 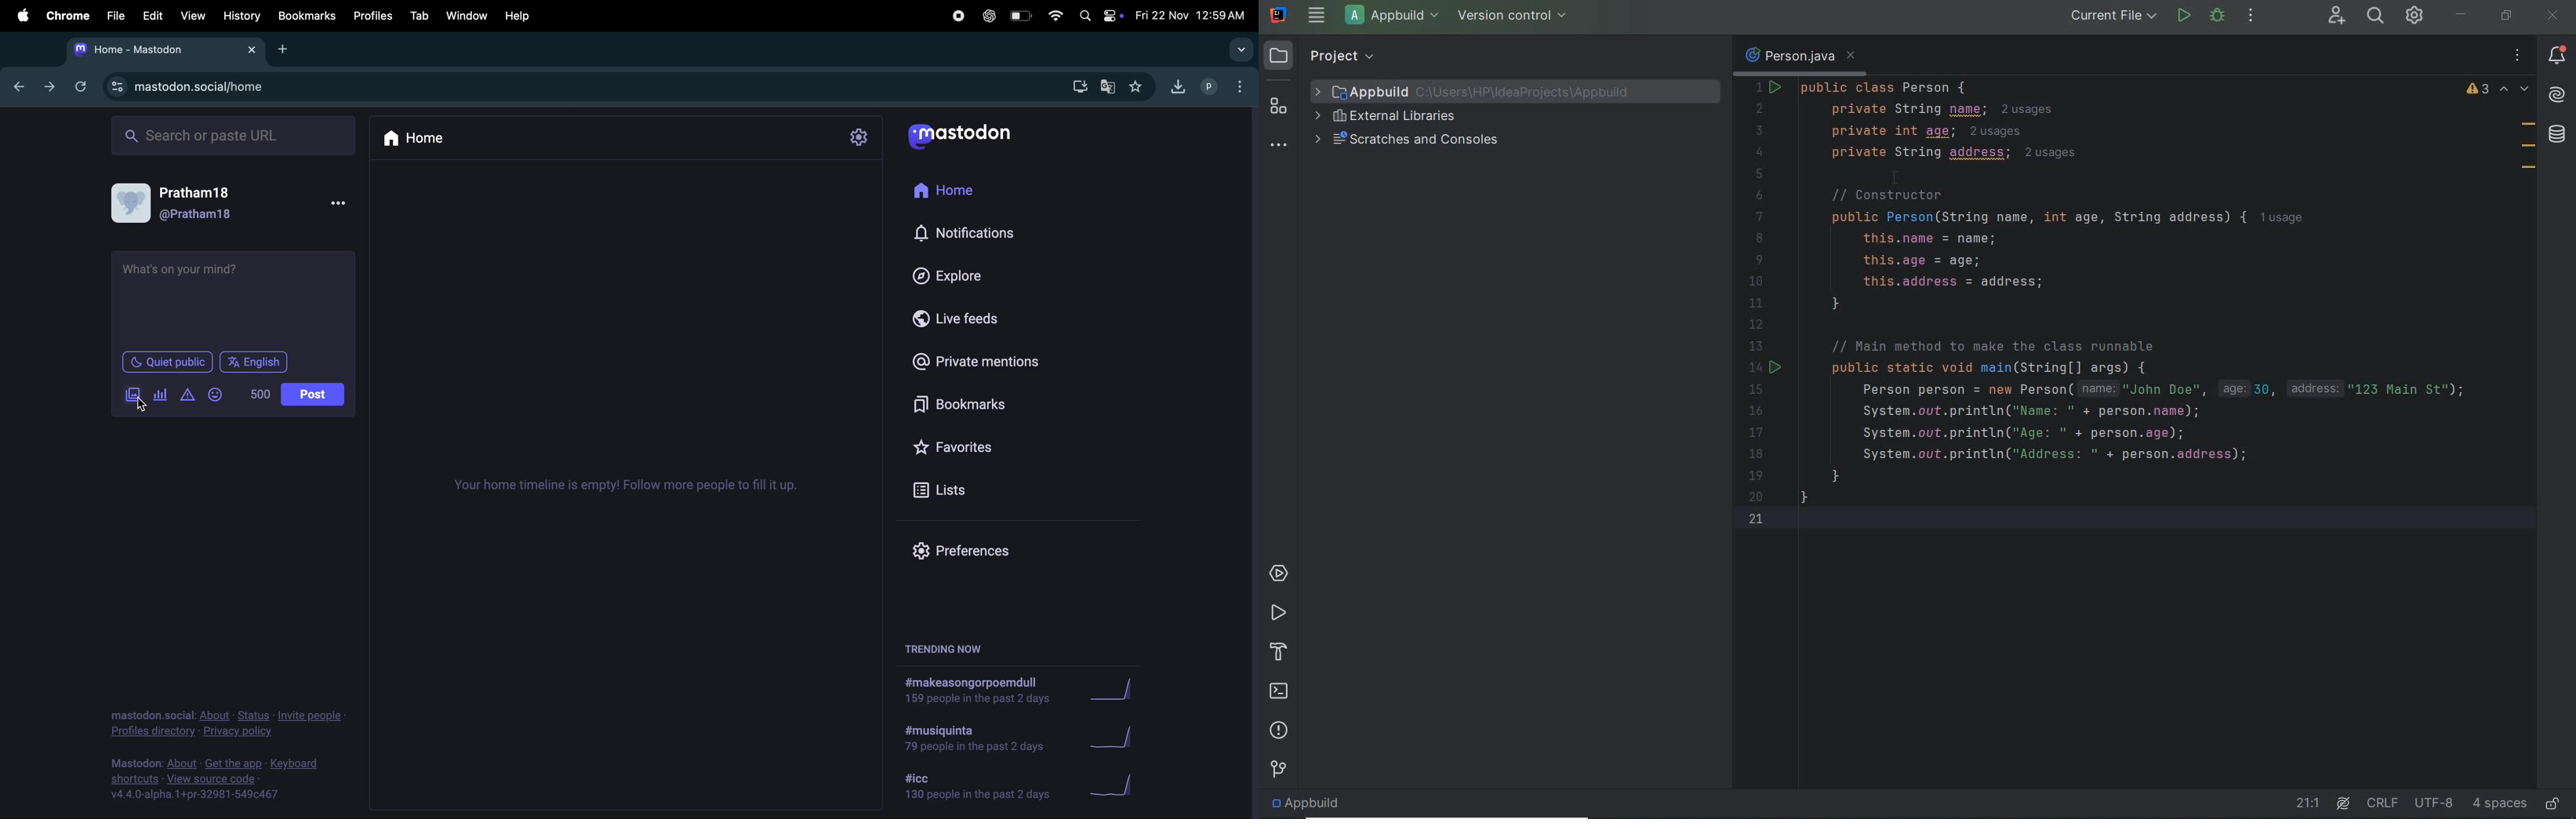 What do you see at coordinates (960, 275) in the screenshot?
I see `explore` at bounding box center [960, 275].